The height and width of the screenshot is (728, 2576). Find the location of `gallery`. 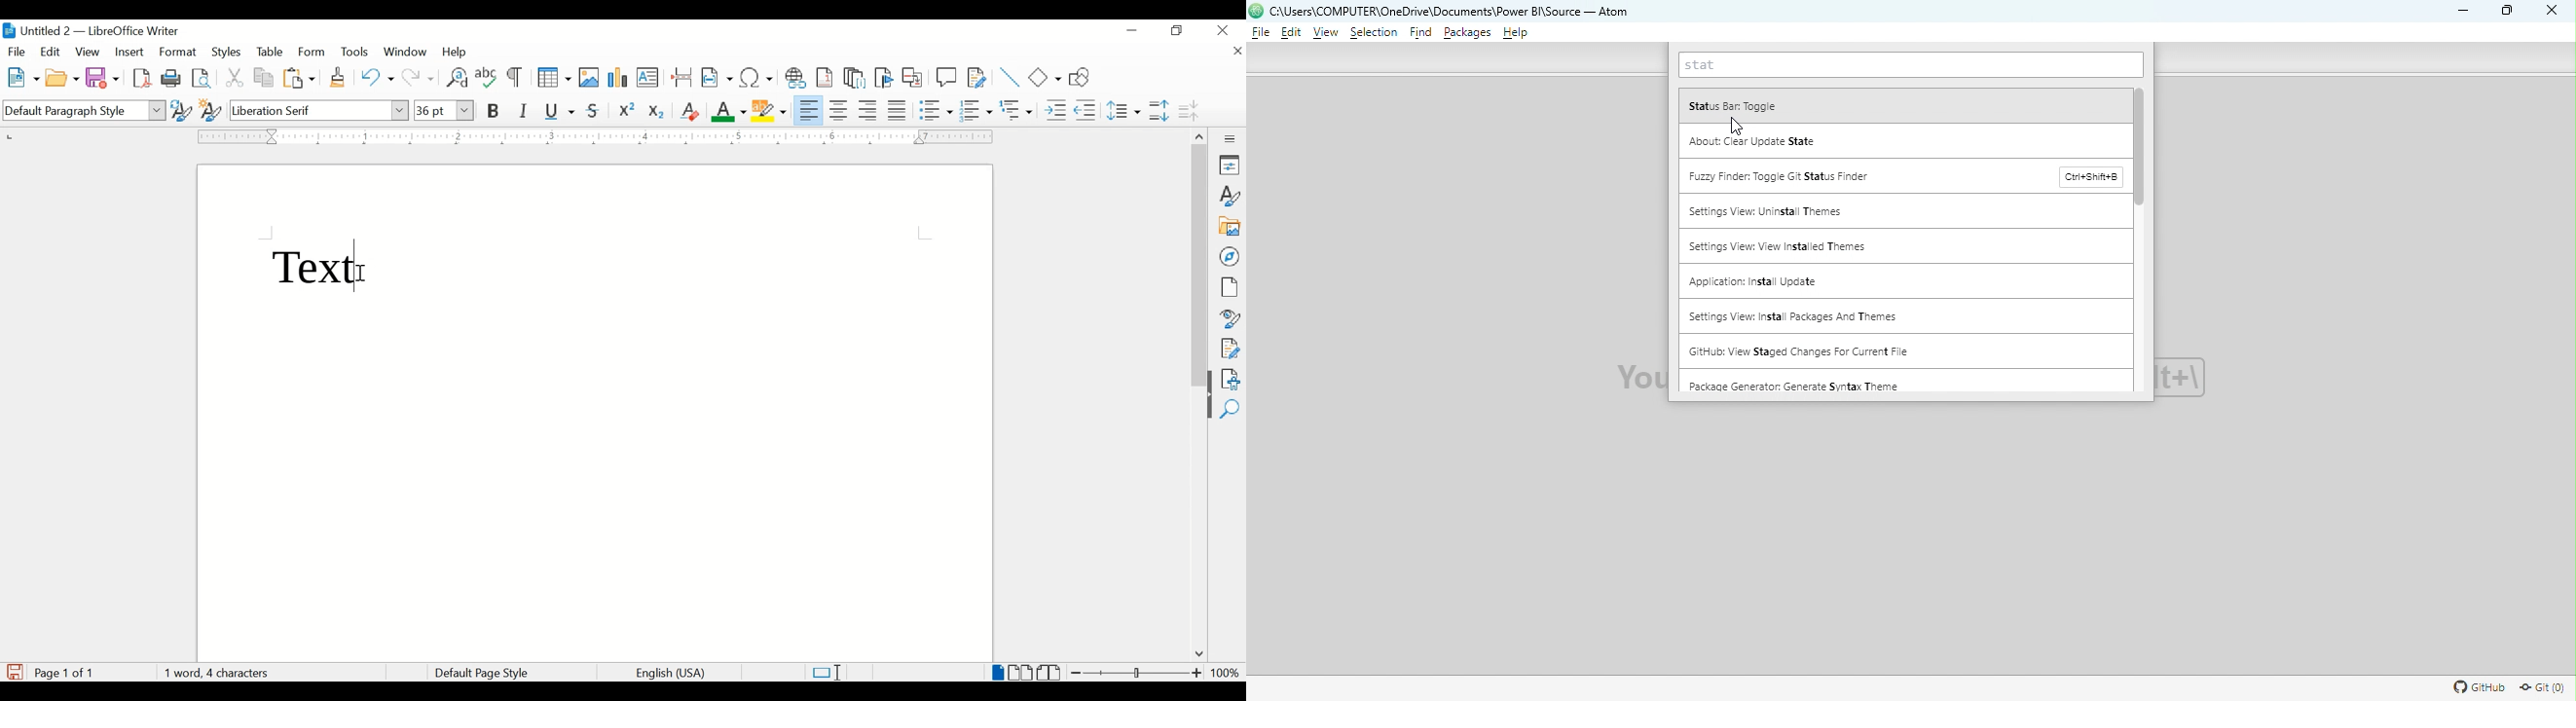

gallery is located at coordinates (1230, 227).